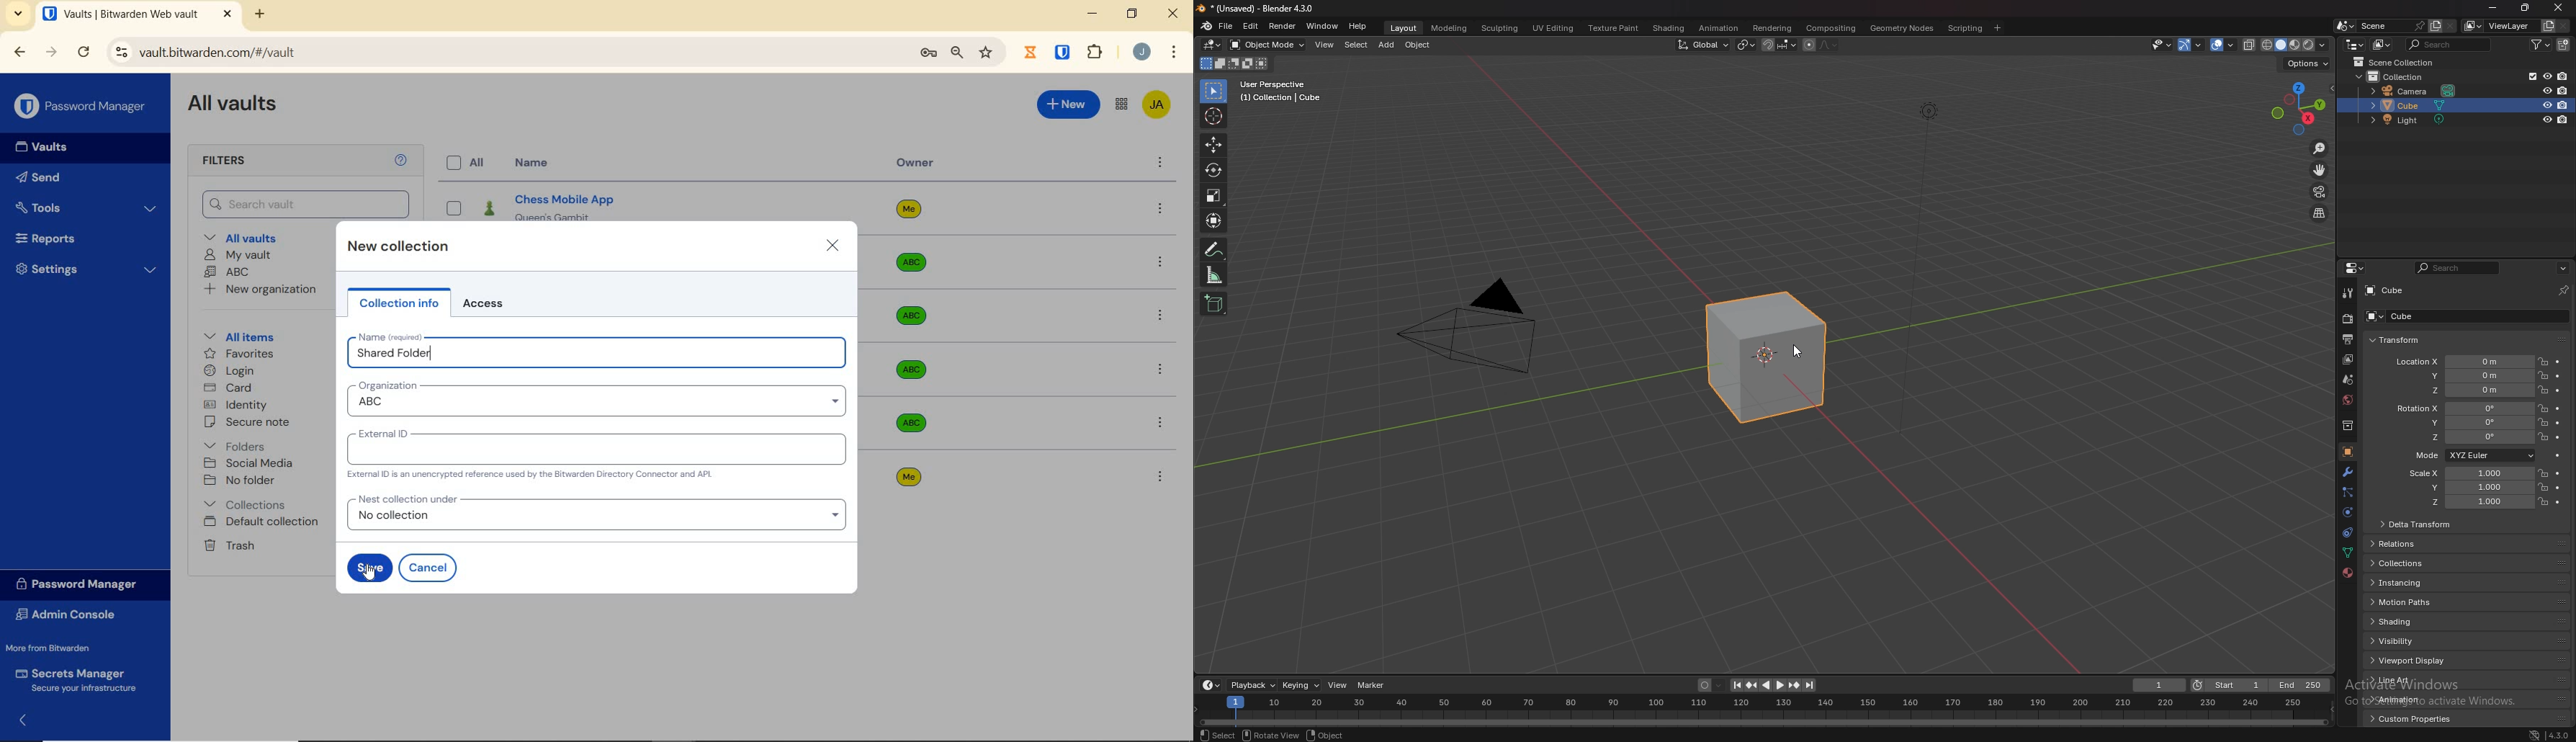  Describe the element at coordinates (597, 453) in the screenshot. I see `add External ID` at that location.